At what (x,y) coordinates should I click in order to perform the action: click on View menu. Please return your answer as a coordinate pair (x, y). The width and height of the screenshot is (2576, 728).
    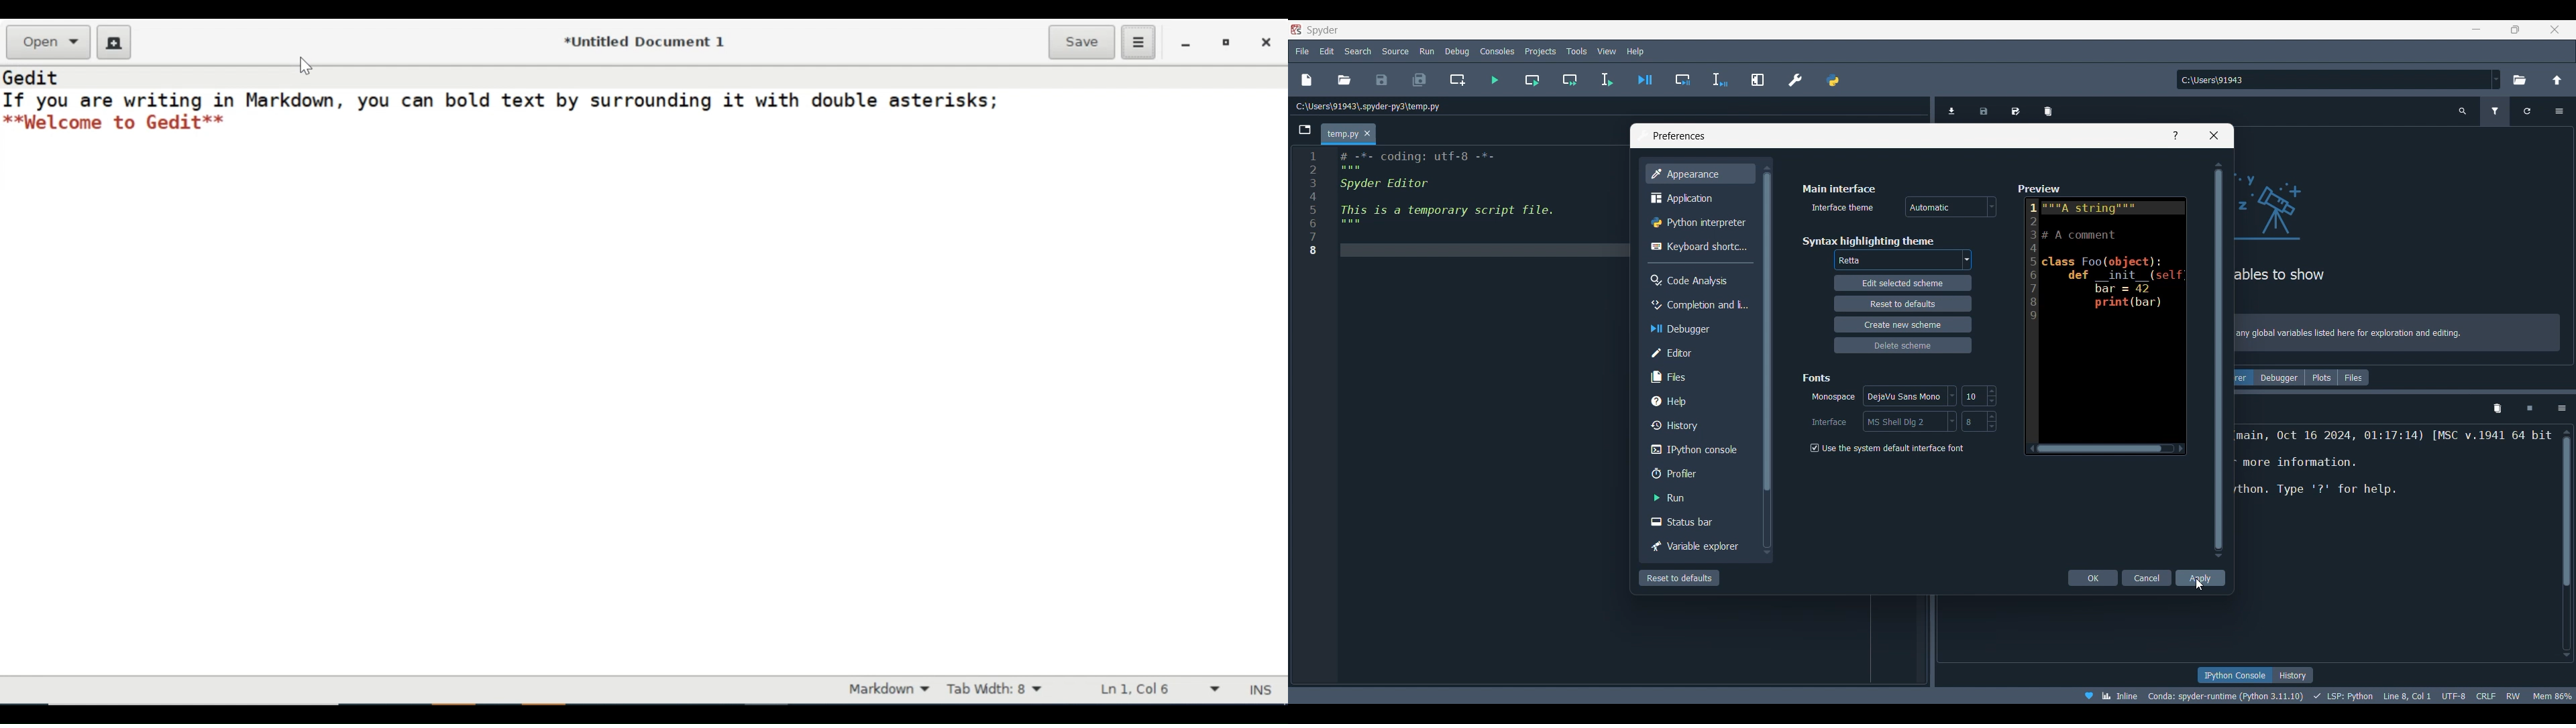
    Looking at the image, I should click on (1607, 52).